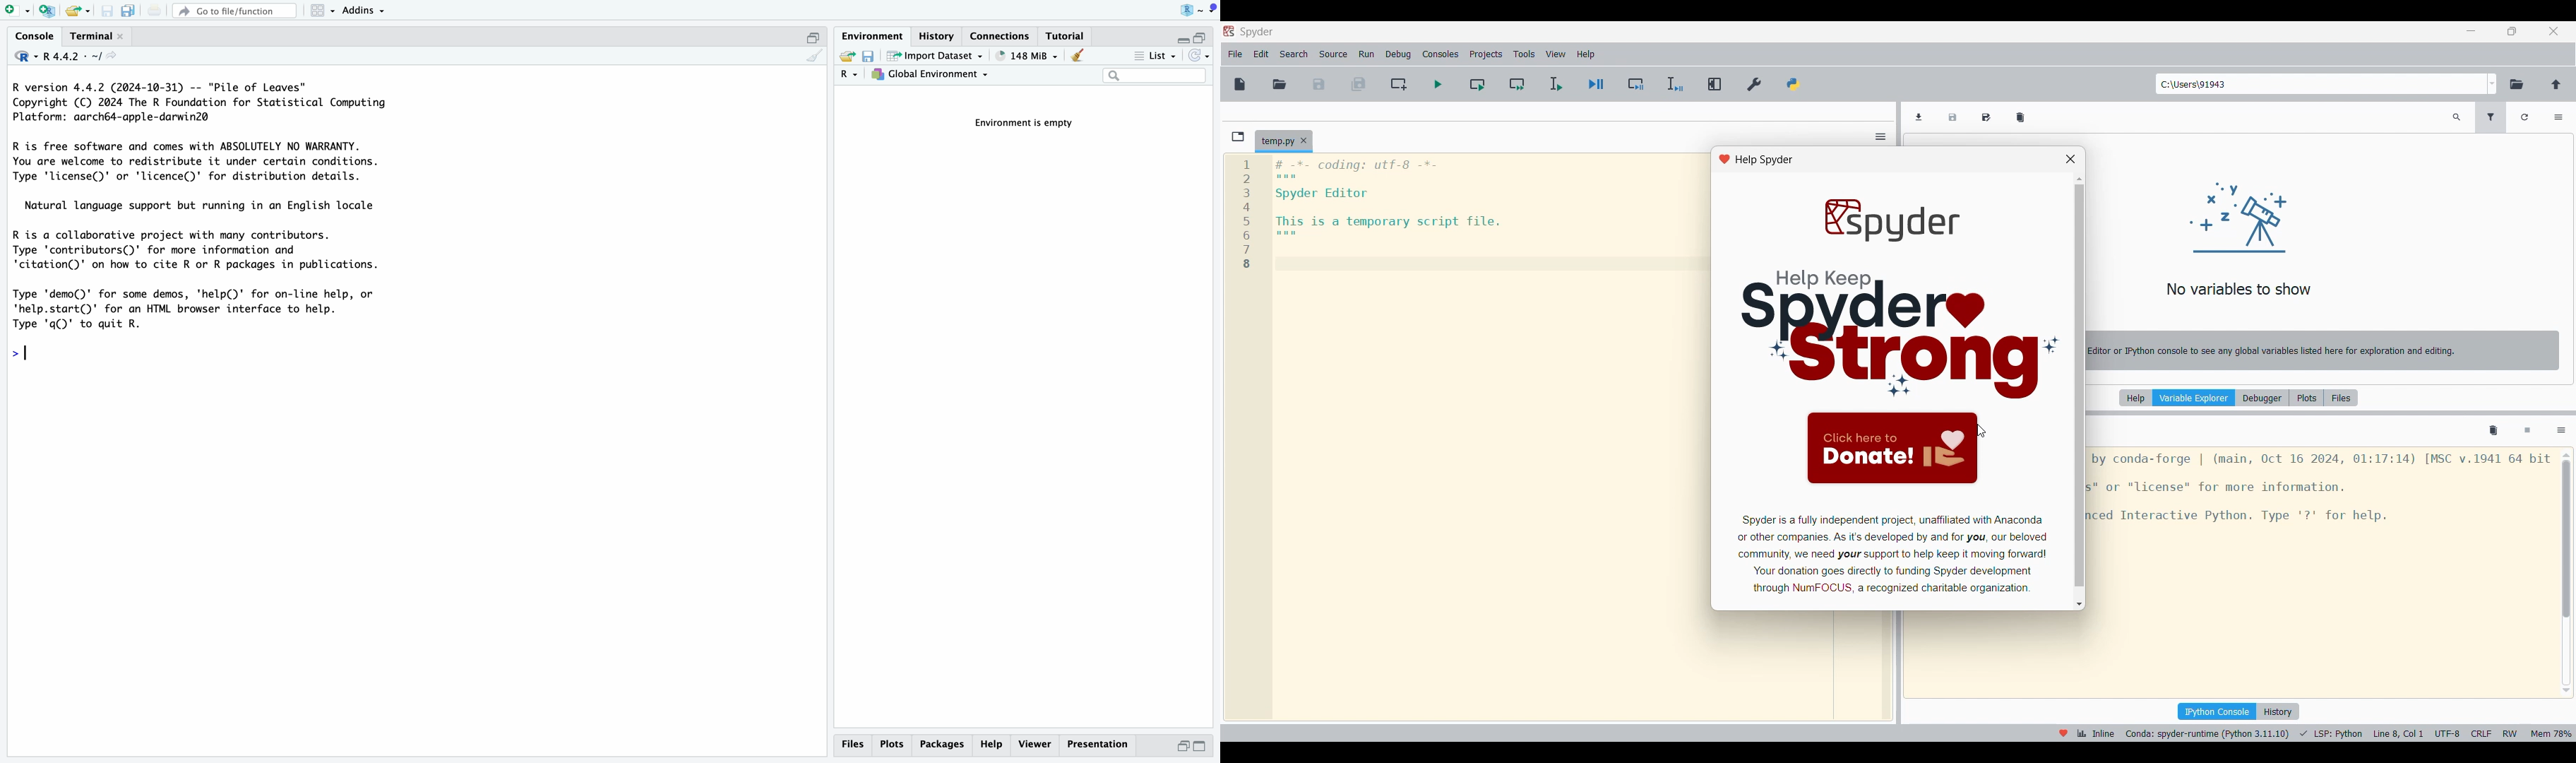  I want to click on go to file/function, so click(233, 9).